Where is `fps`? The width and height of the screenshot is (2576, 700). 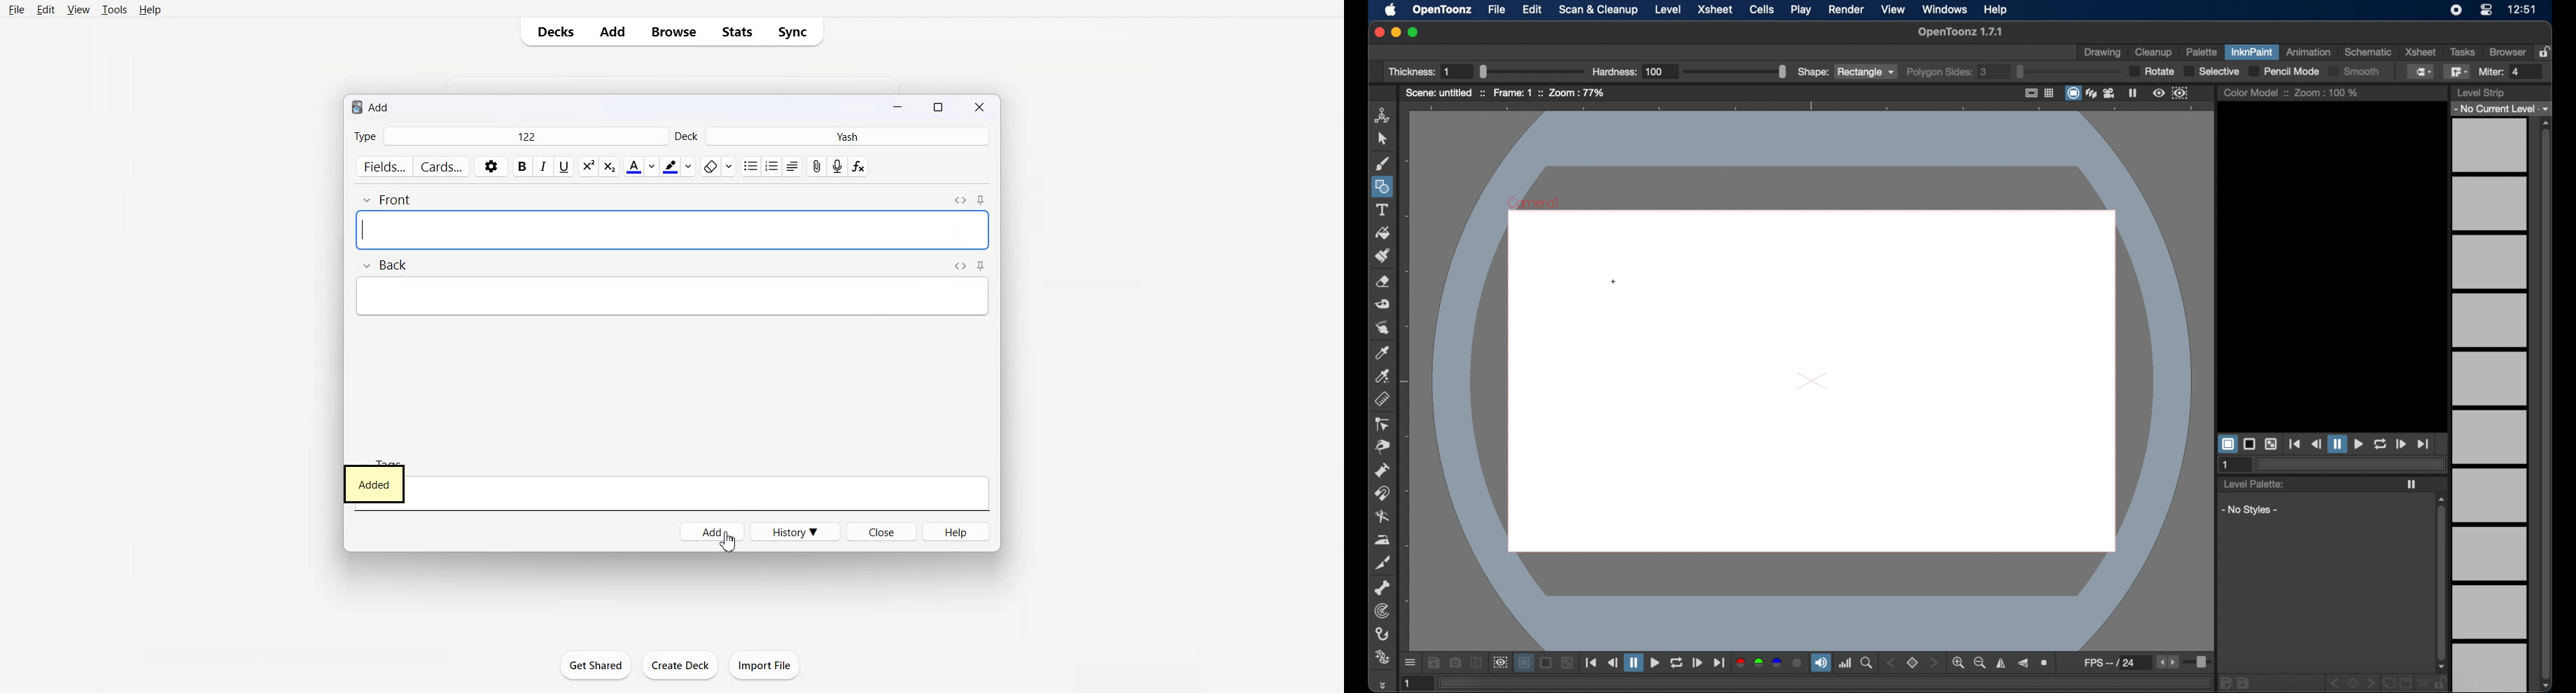 fps is located at coordinates (2117, 662).